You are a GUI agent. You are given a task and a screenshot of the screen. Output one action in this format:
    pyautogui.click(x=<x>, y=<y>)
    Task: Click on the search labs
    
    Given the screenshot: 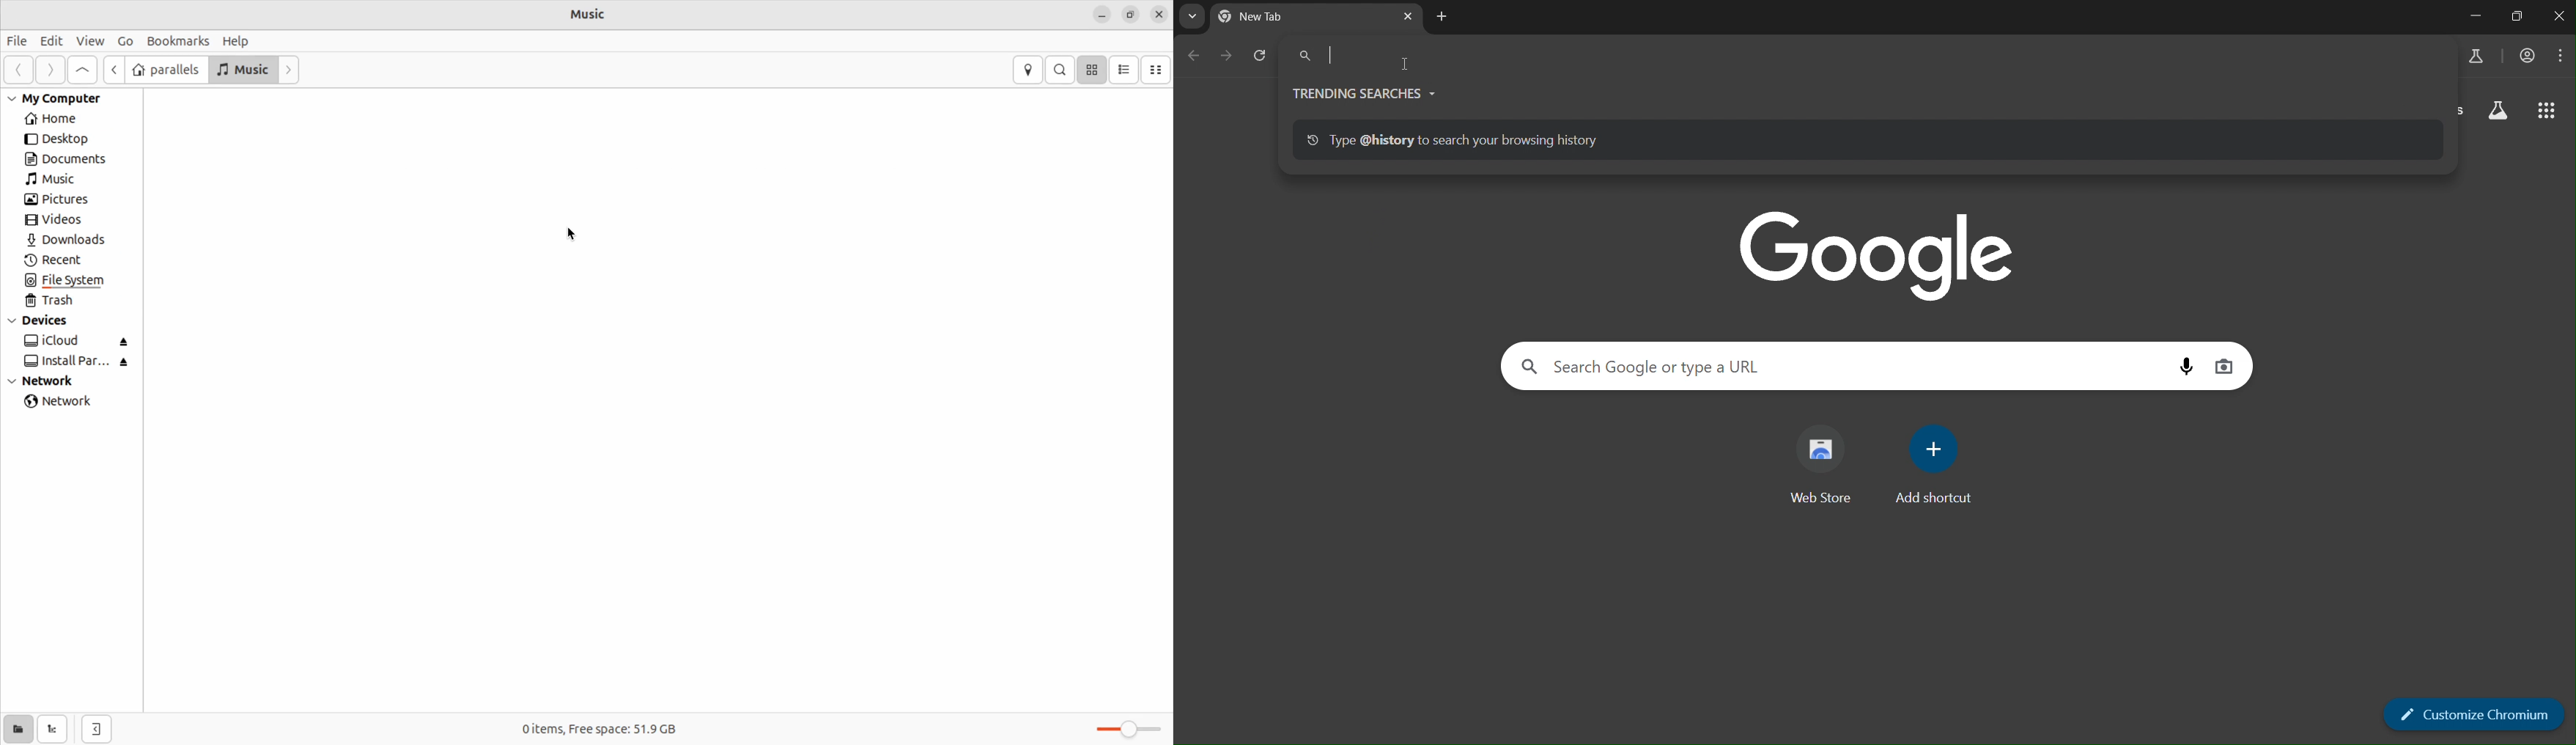 What is the action you would take?
    pyautogui.click(x=2500, y=113)
    